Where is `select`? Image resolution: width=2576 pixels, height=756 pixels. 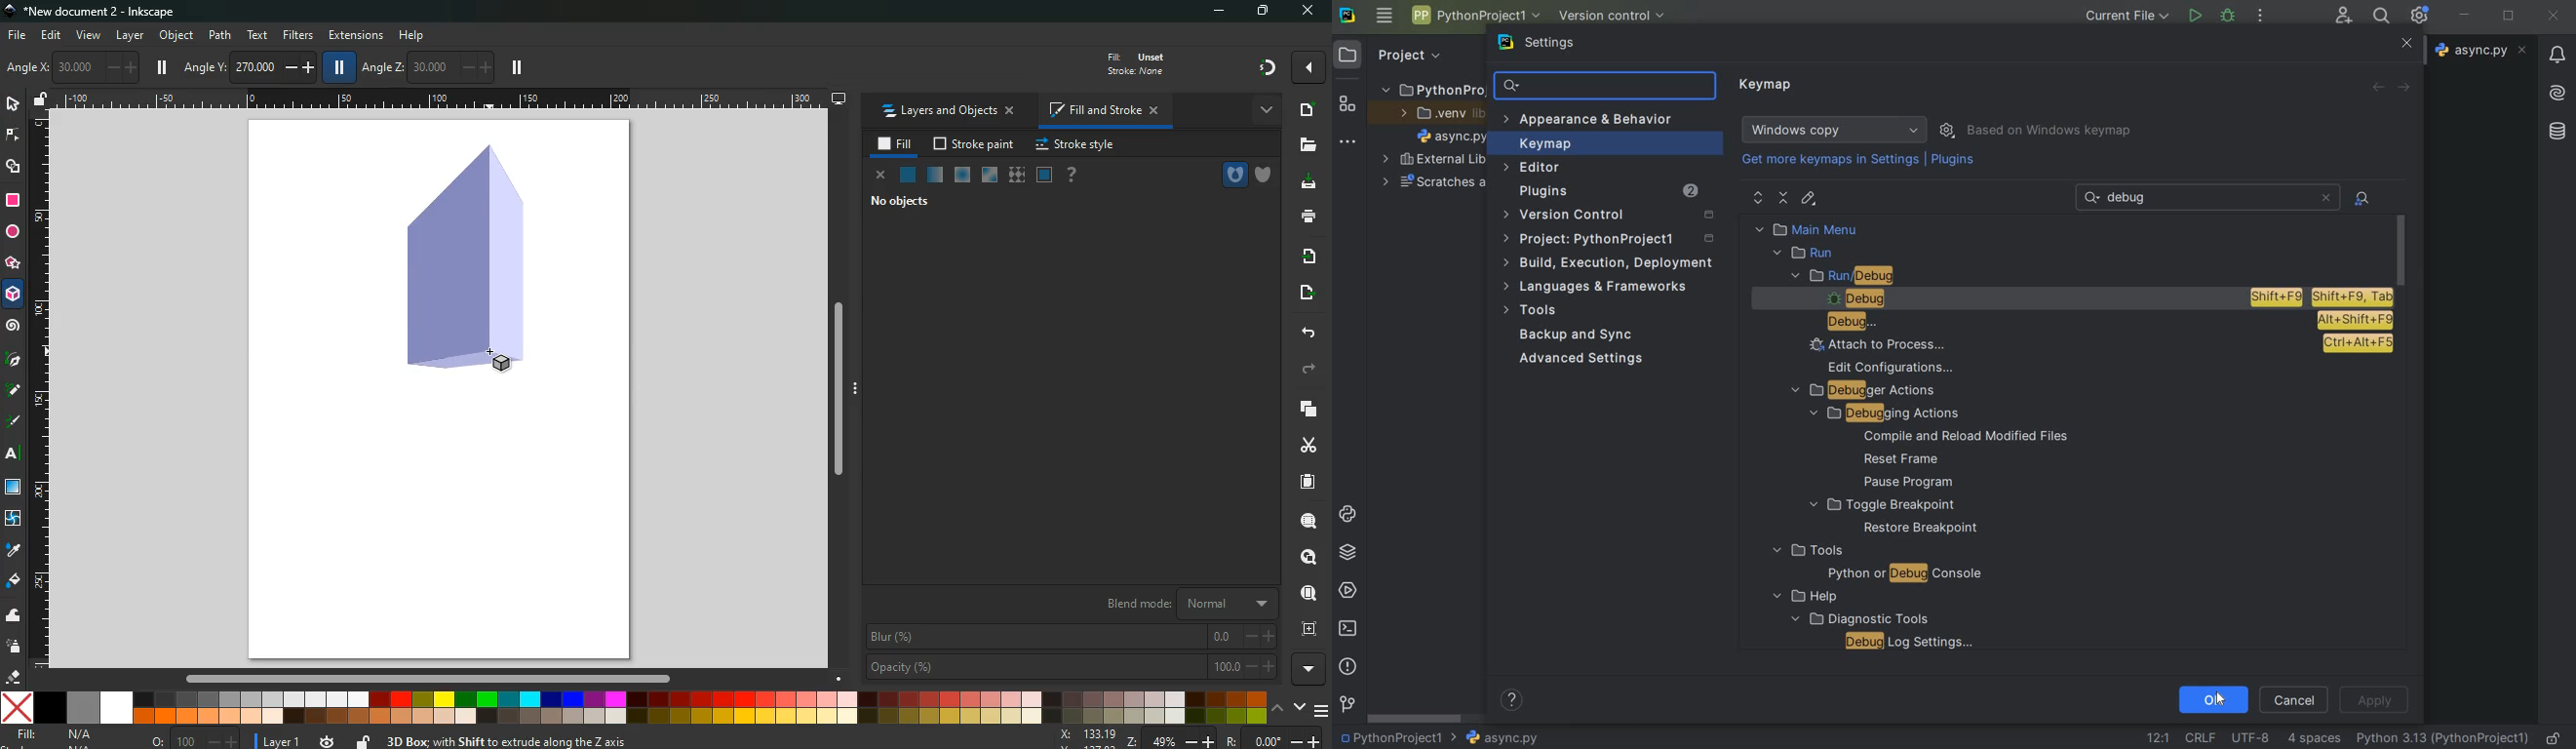 select is located at coordinates (15, 105).